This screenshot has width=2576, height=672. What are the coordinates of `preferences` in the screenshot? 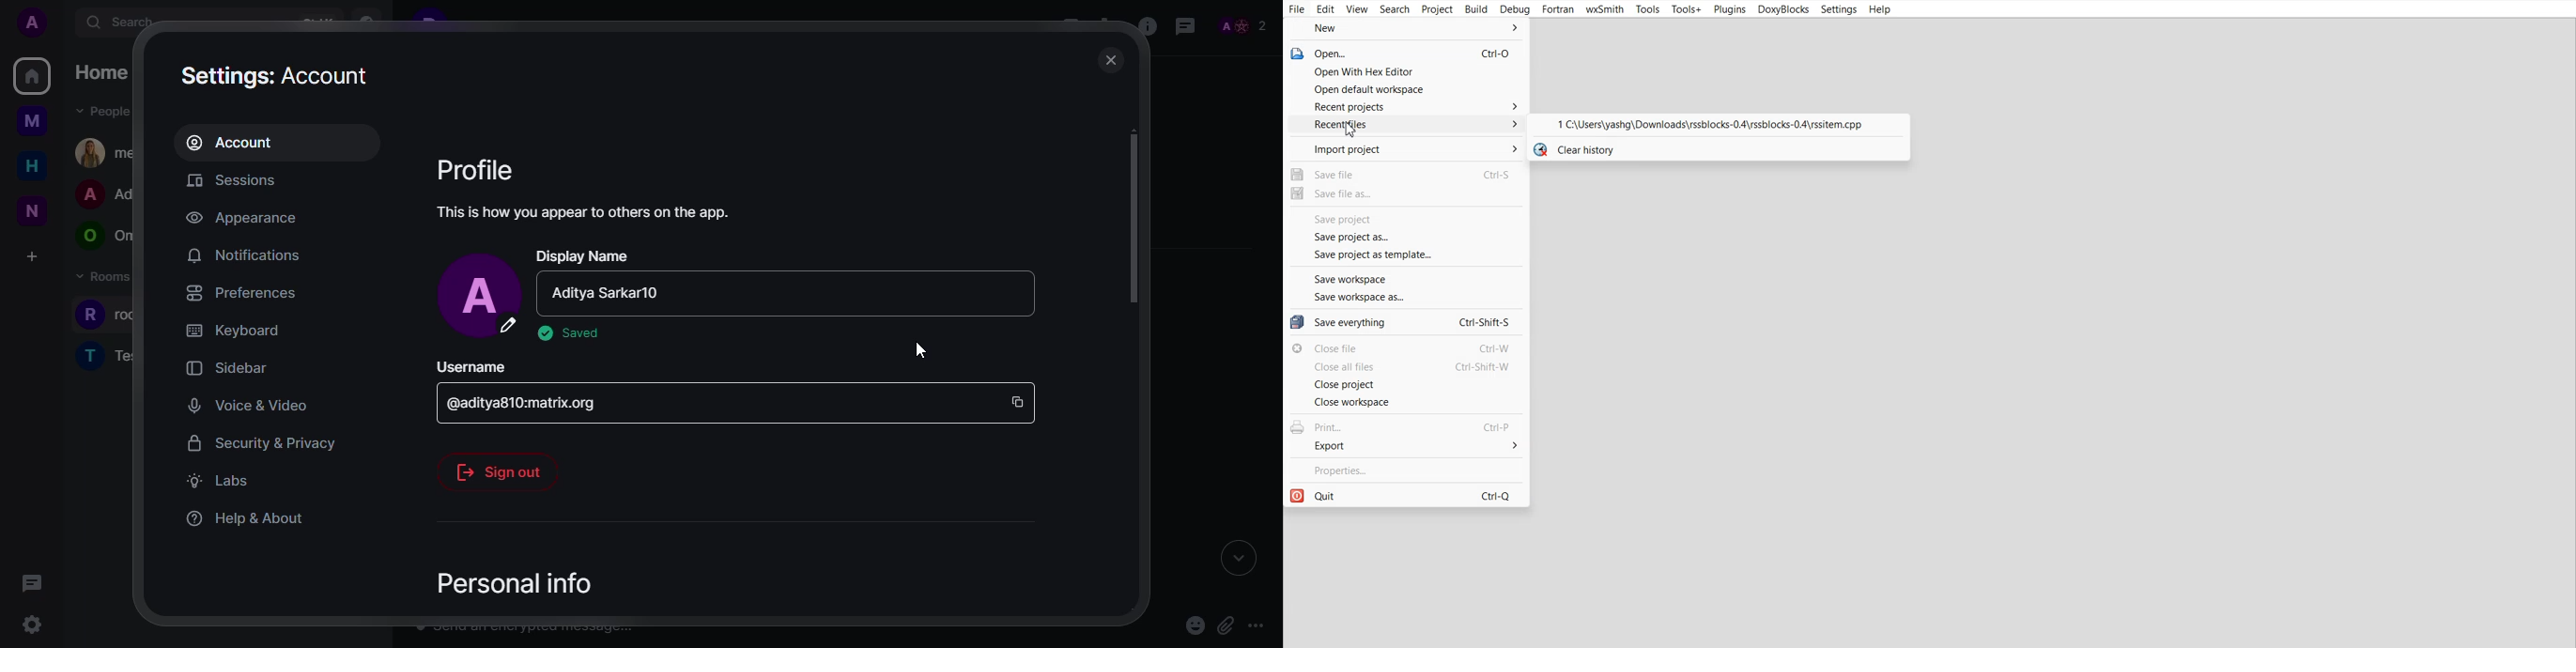 It's located at (241, 292).